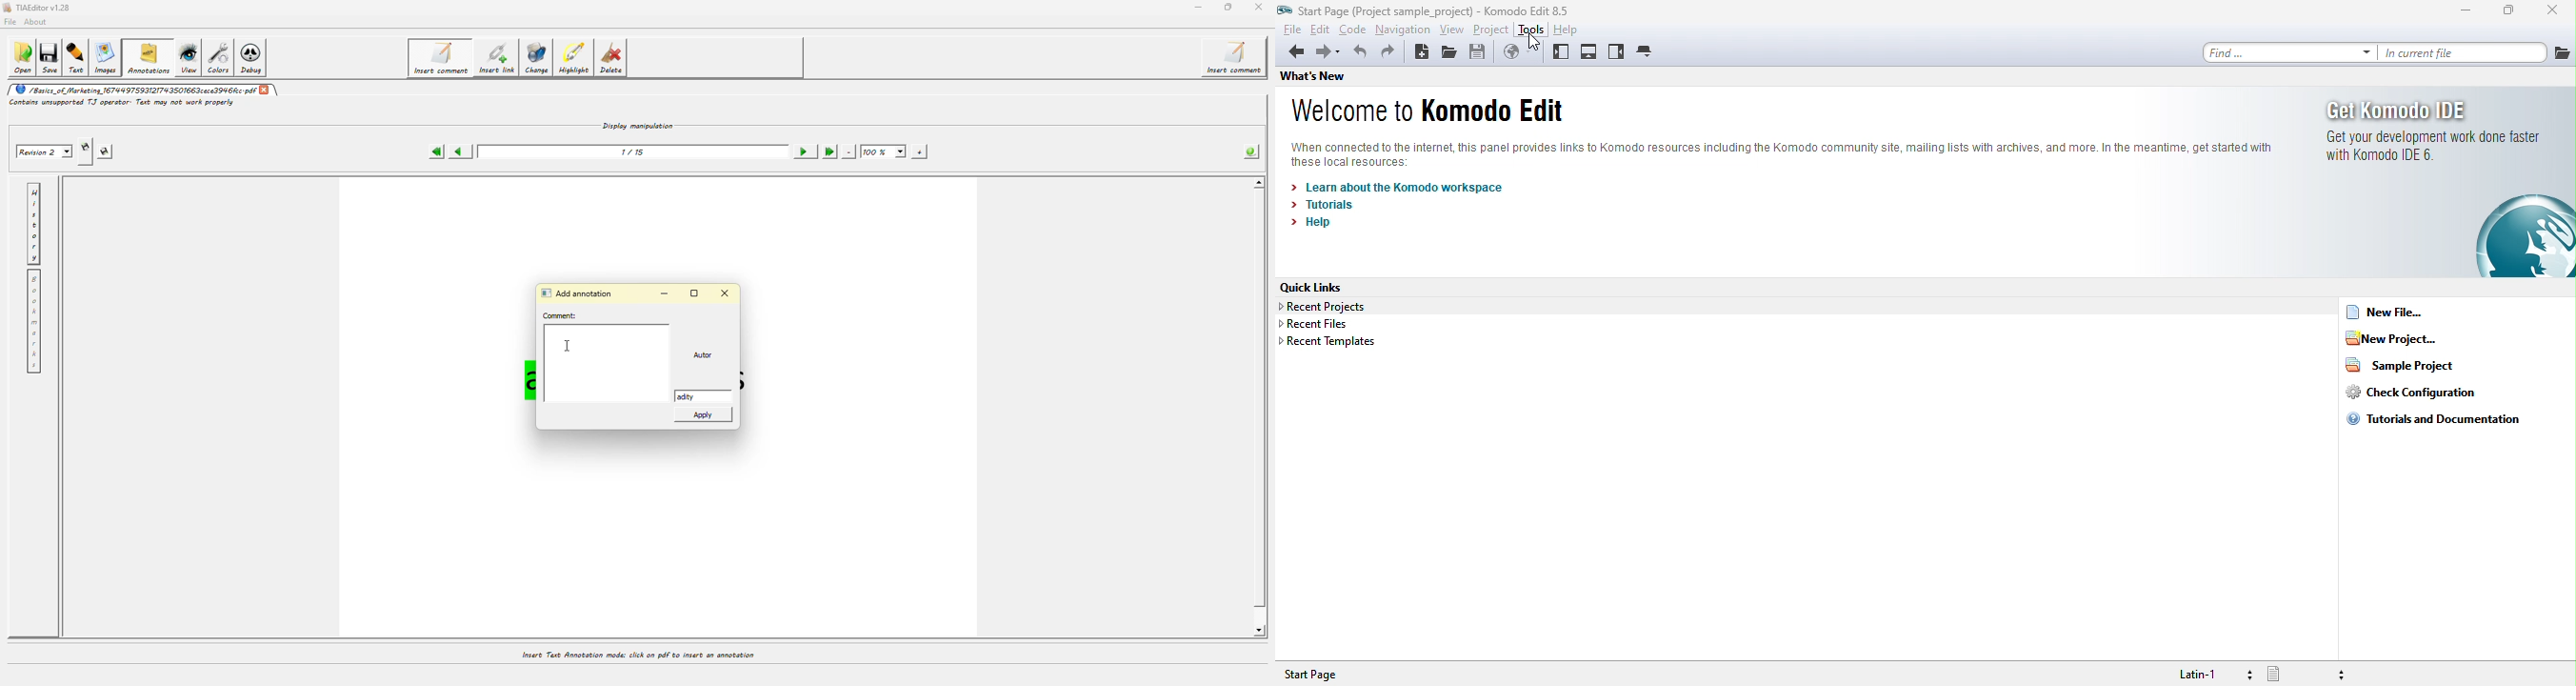 This screenshot has width=2576, height=700. Describe the element at coordinates (1289, 29) in the screenshot. I see `file` at that location.